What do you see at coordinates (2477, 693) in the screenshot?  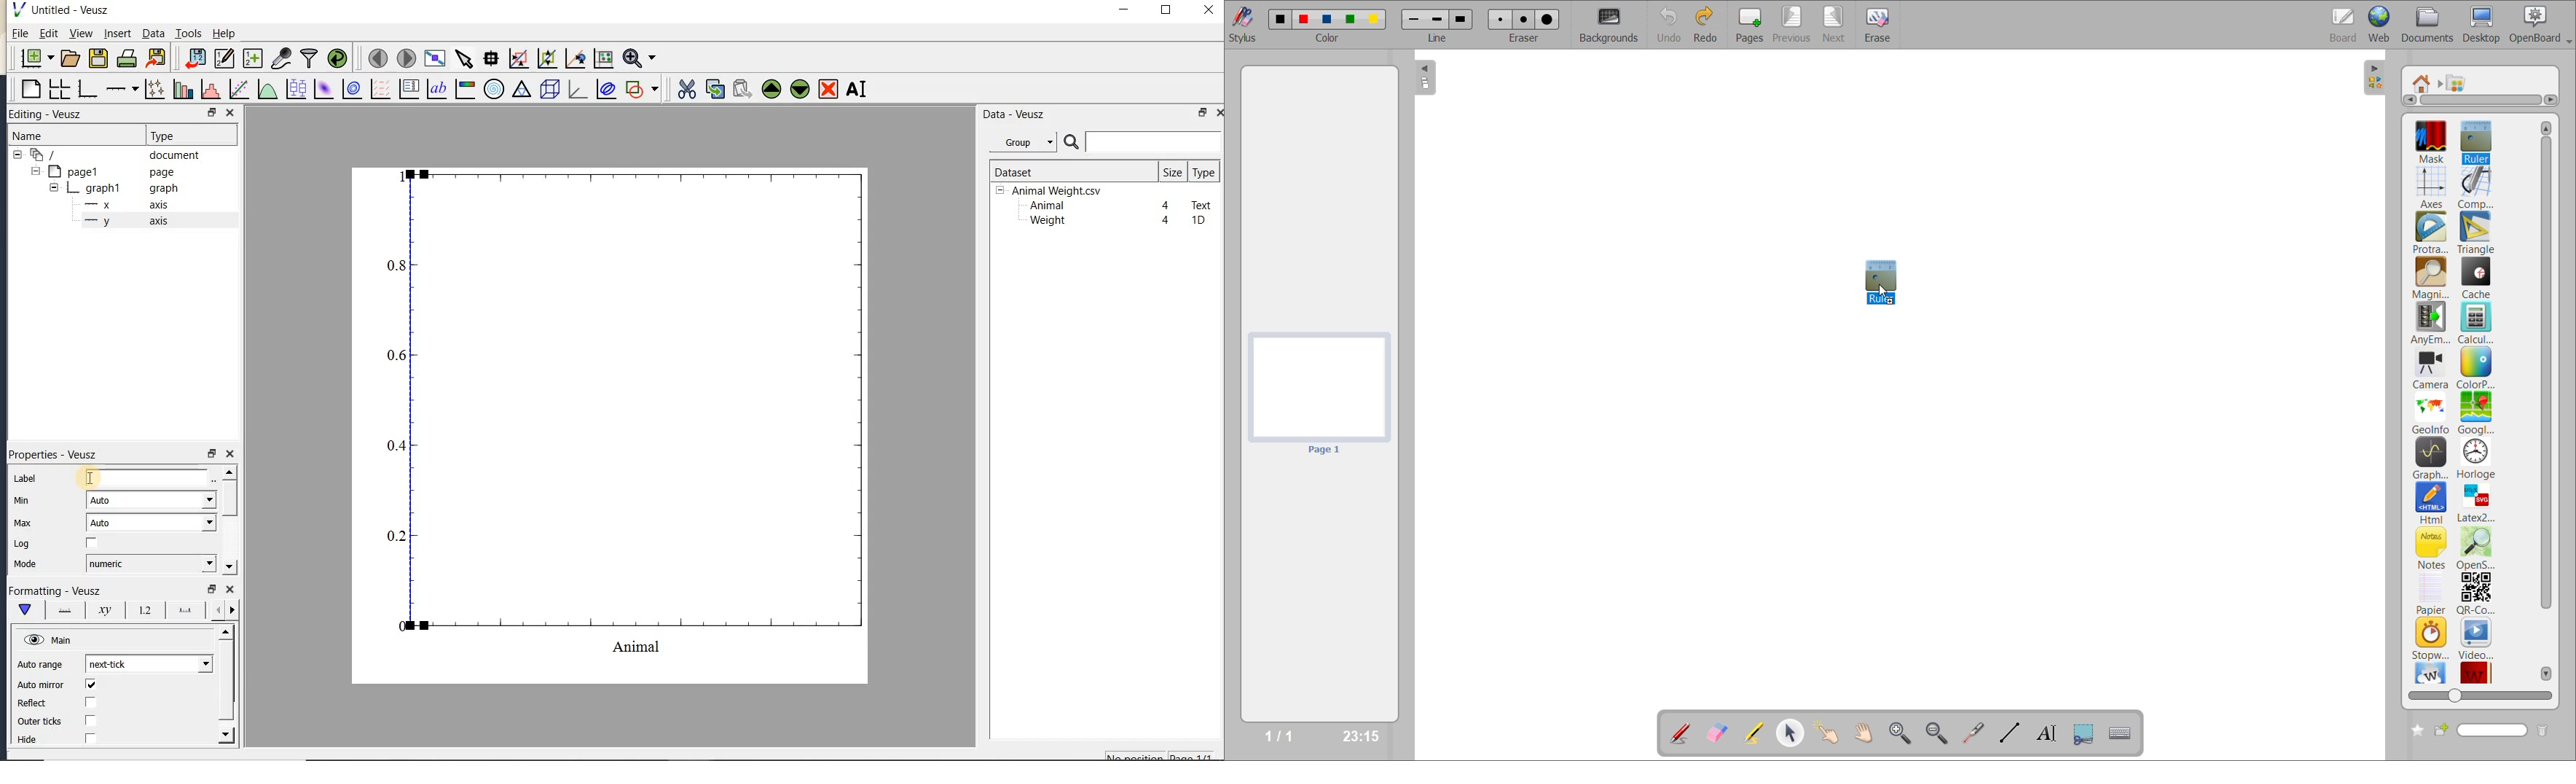 I see `zoom slider` at bounding box center [2477, 693].